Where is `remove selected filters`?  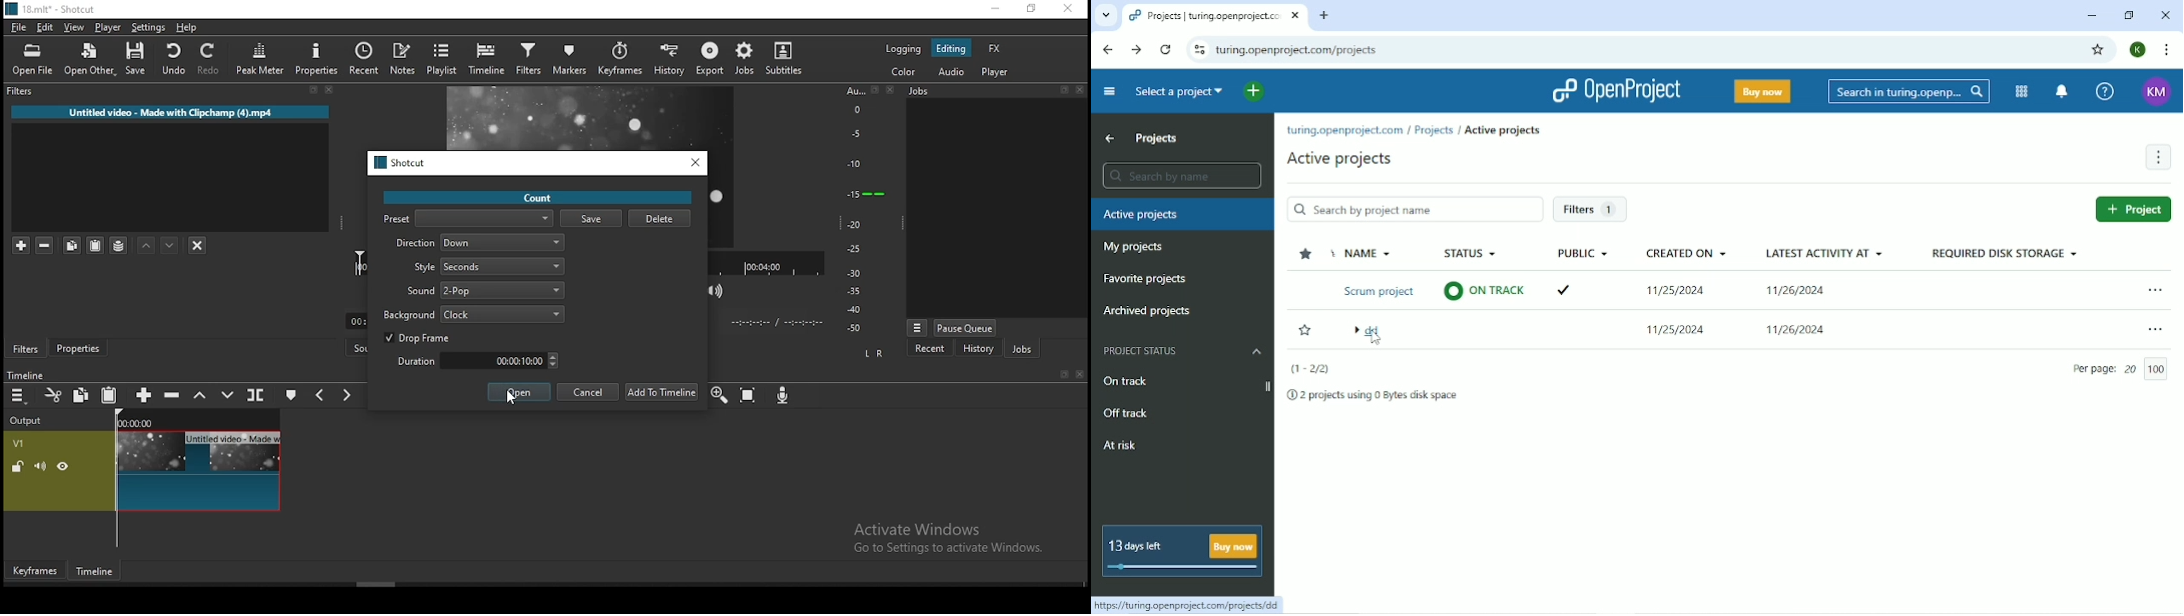 remove selected filters is located at coordinates (46, 246).